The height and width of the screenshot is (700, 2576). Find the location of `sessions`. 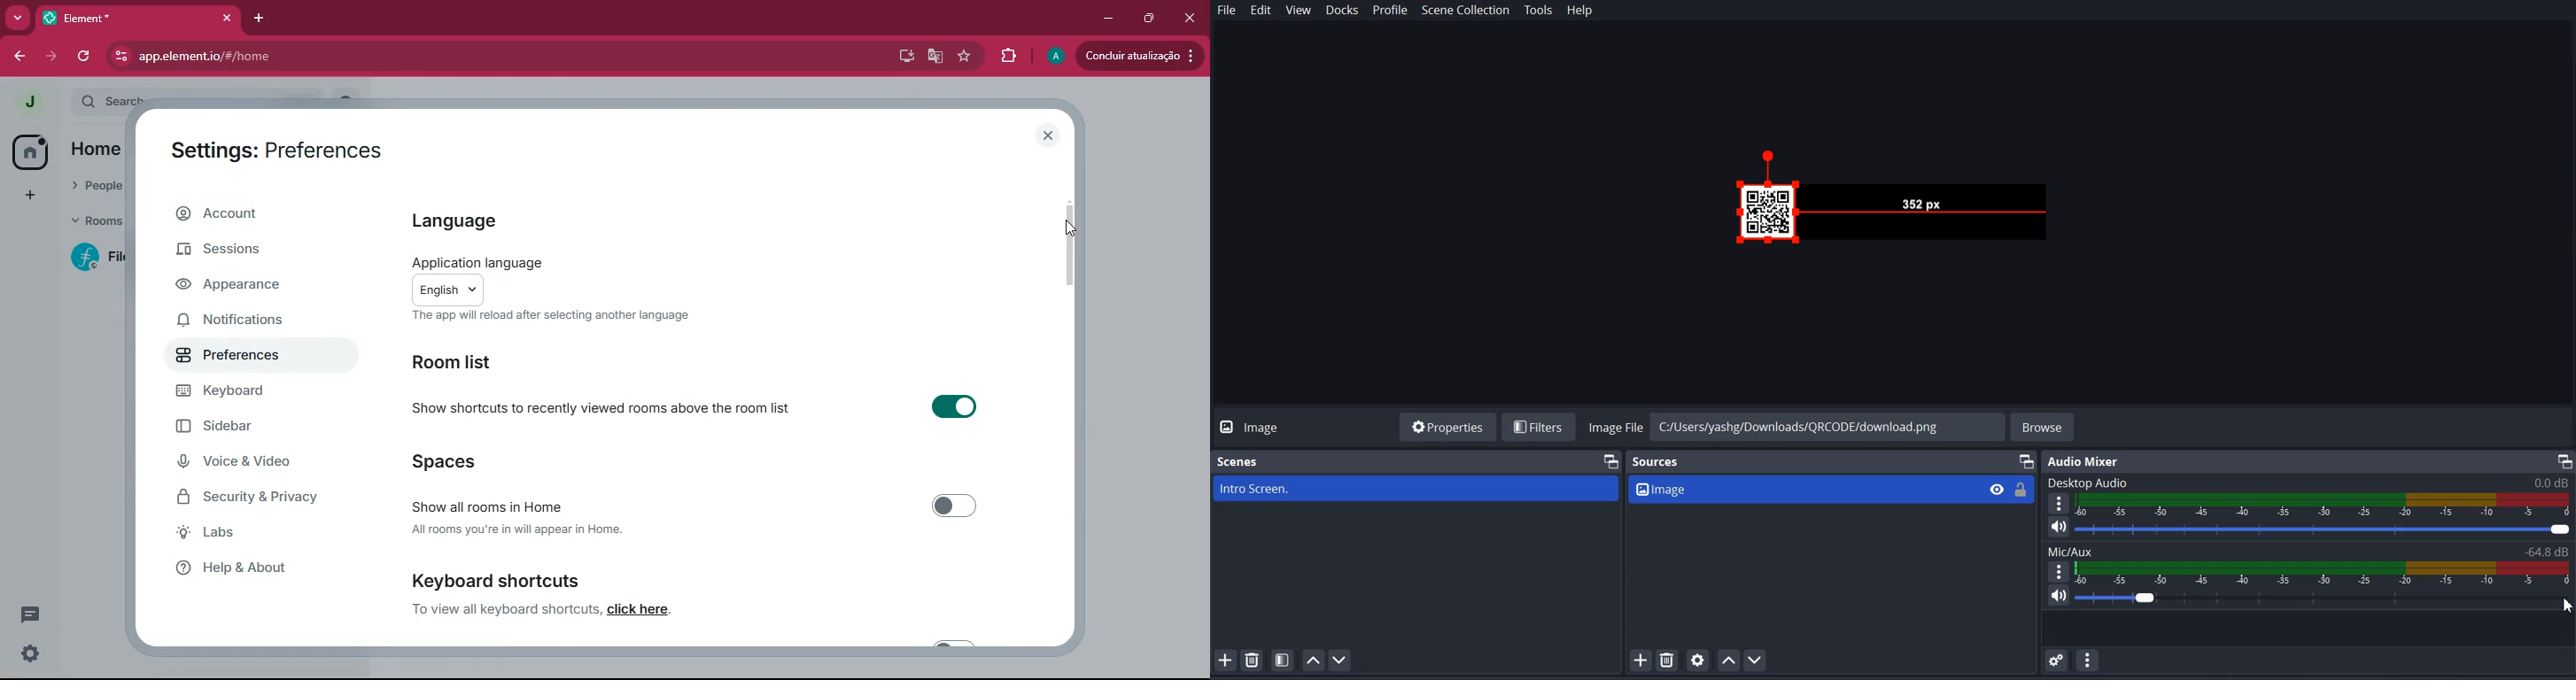

sessions is located at coordinates (266, 254).